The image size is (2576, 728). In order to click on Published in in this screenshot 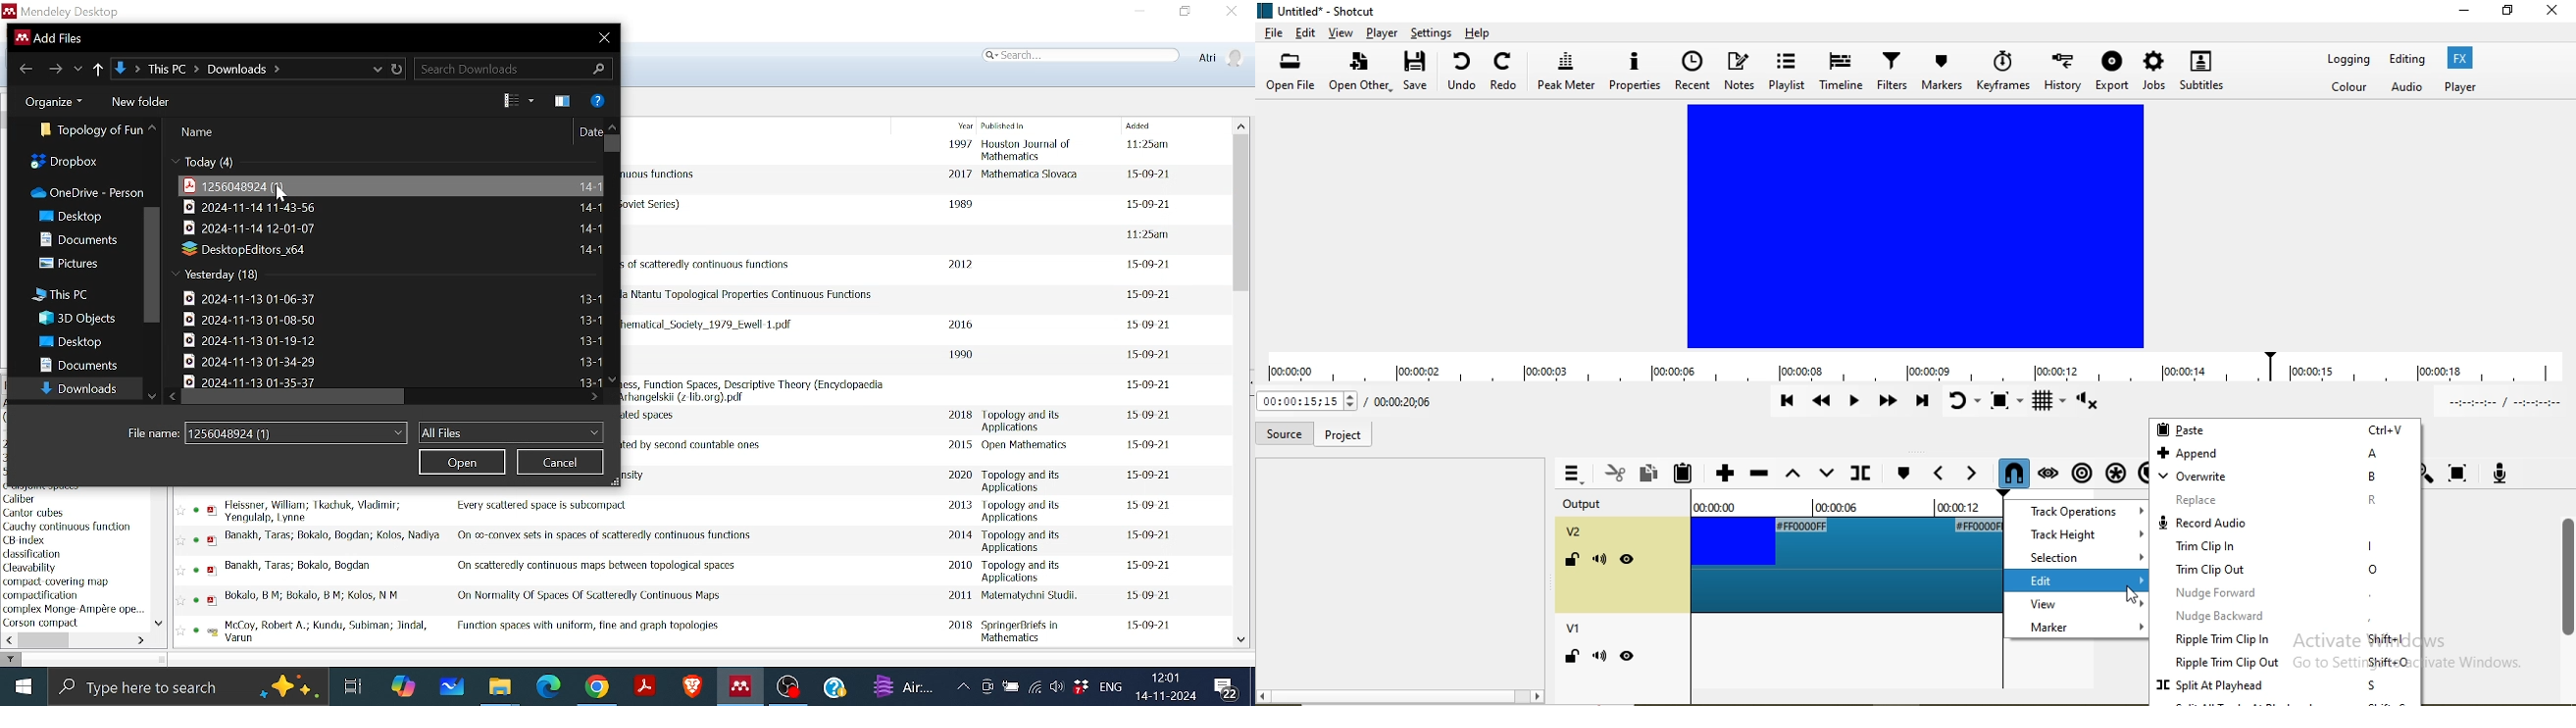, I will do `click(1024, 150)`.